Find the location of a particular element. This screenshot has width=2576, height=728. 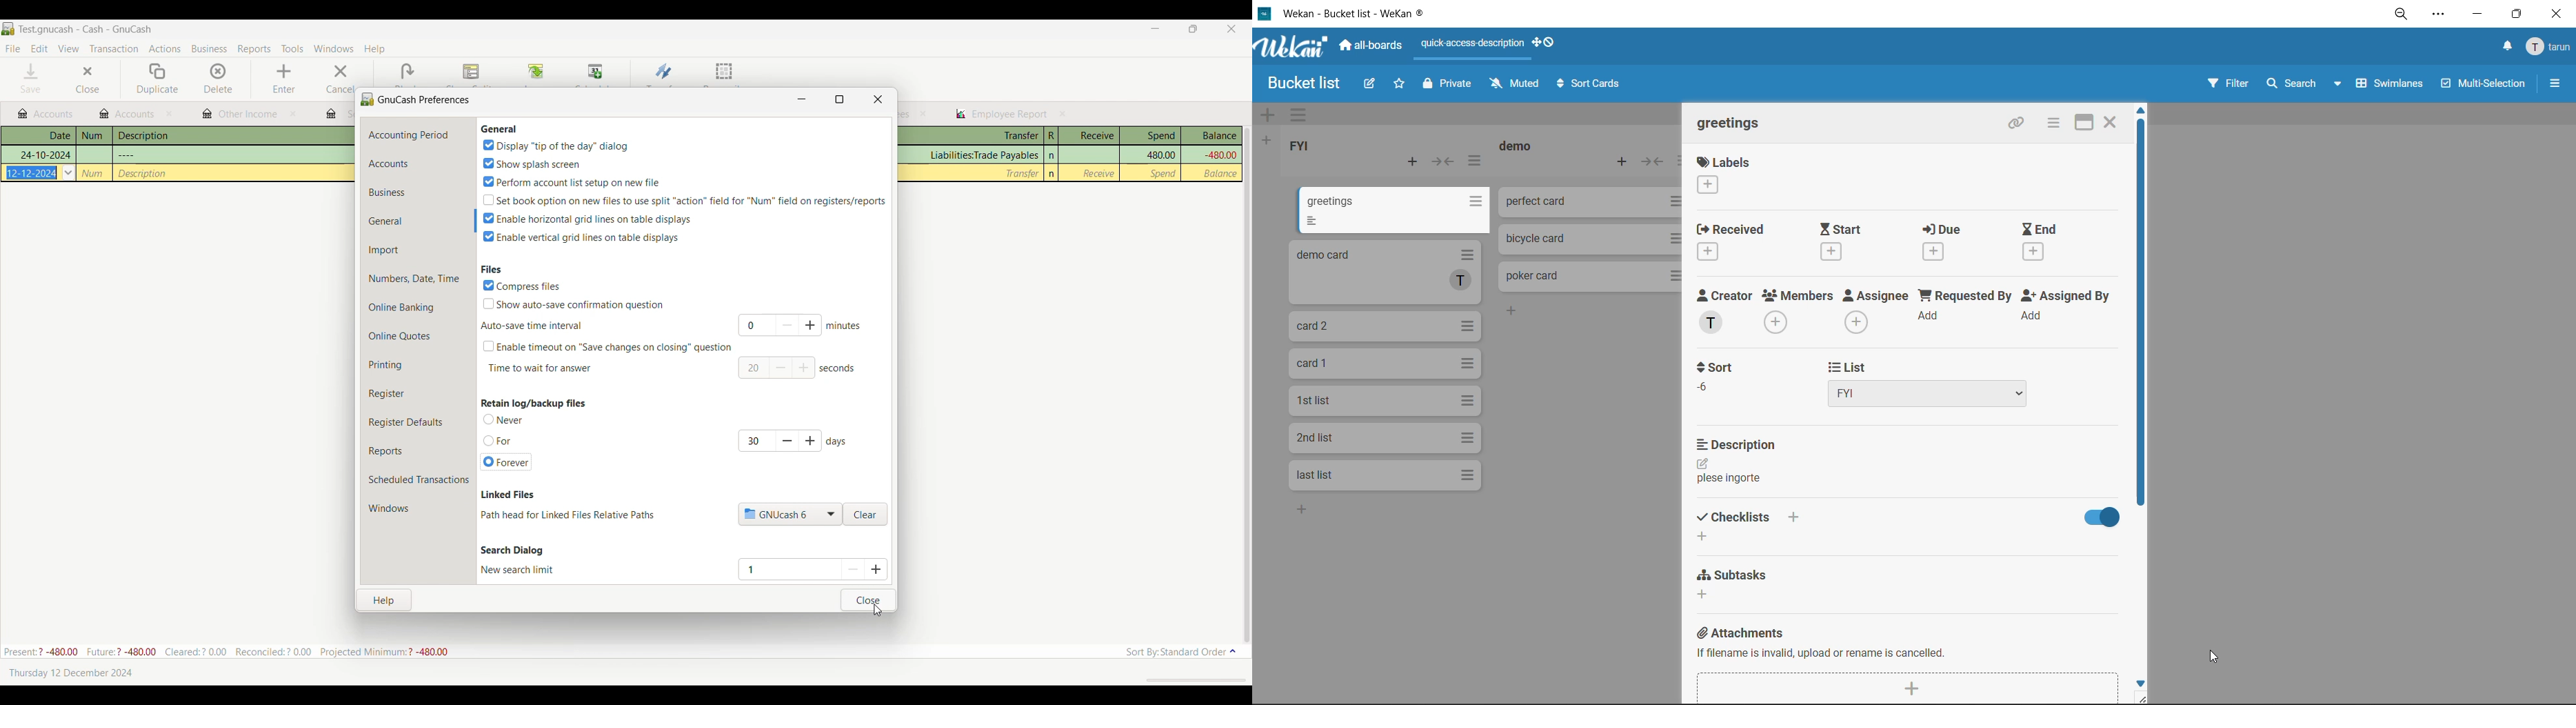

add is located at coordinates (1304, 508).